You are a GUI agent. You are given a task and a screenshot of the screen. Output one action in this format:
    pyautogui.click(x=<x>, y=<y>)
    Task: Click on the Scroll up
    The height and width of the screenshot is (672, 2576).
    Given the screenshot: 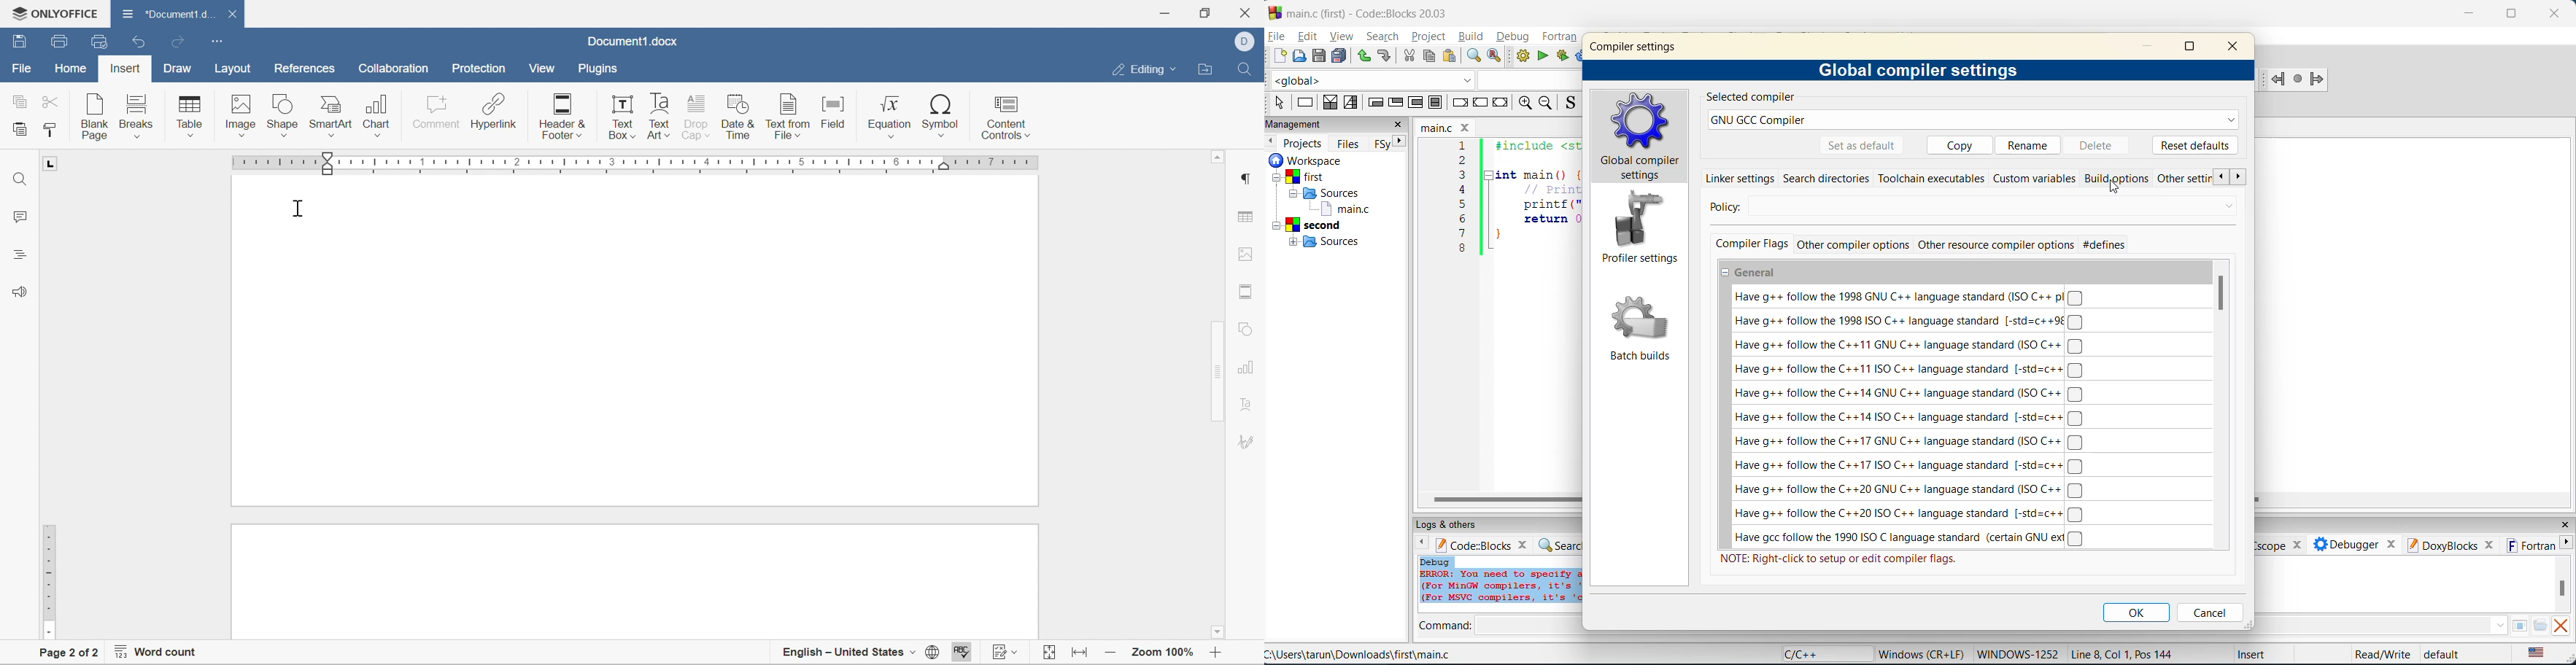 What is the action you would take?
    pyautogui.click(x=1219, y=159)
    